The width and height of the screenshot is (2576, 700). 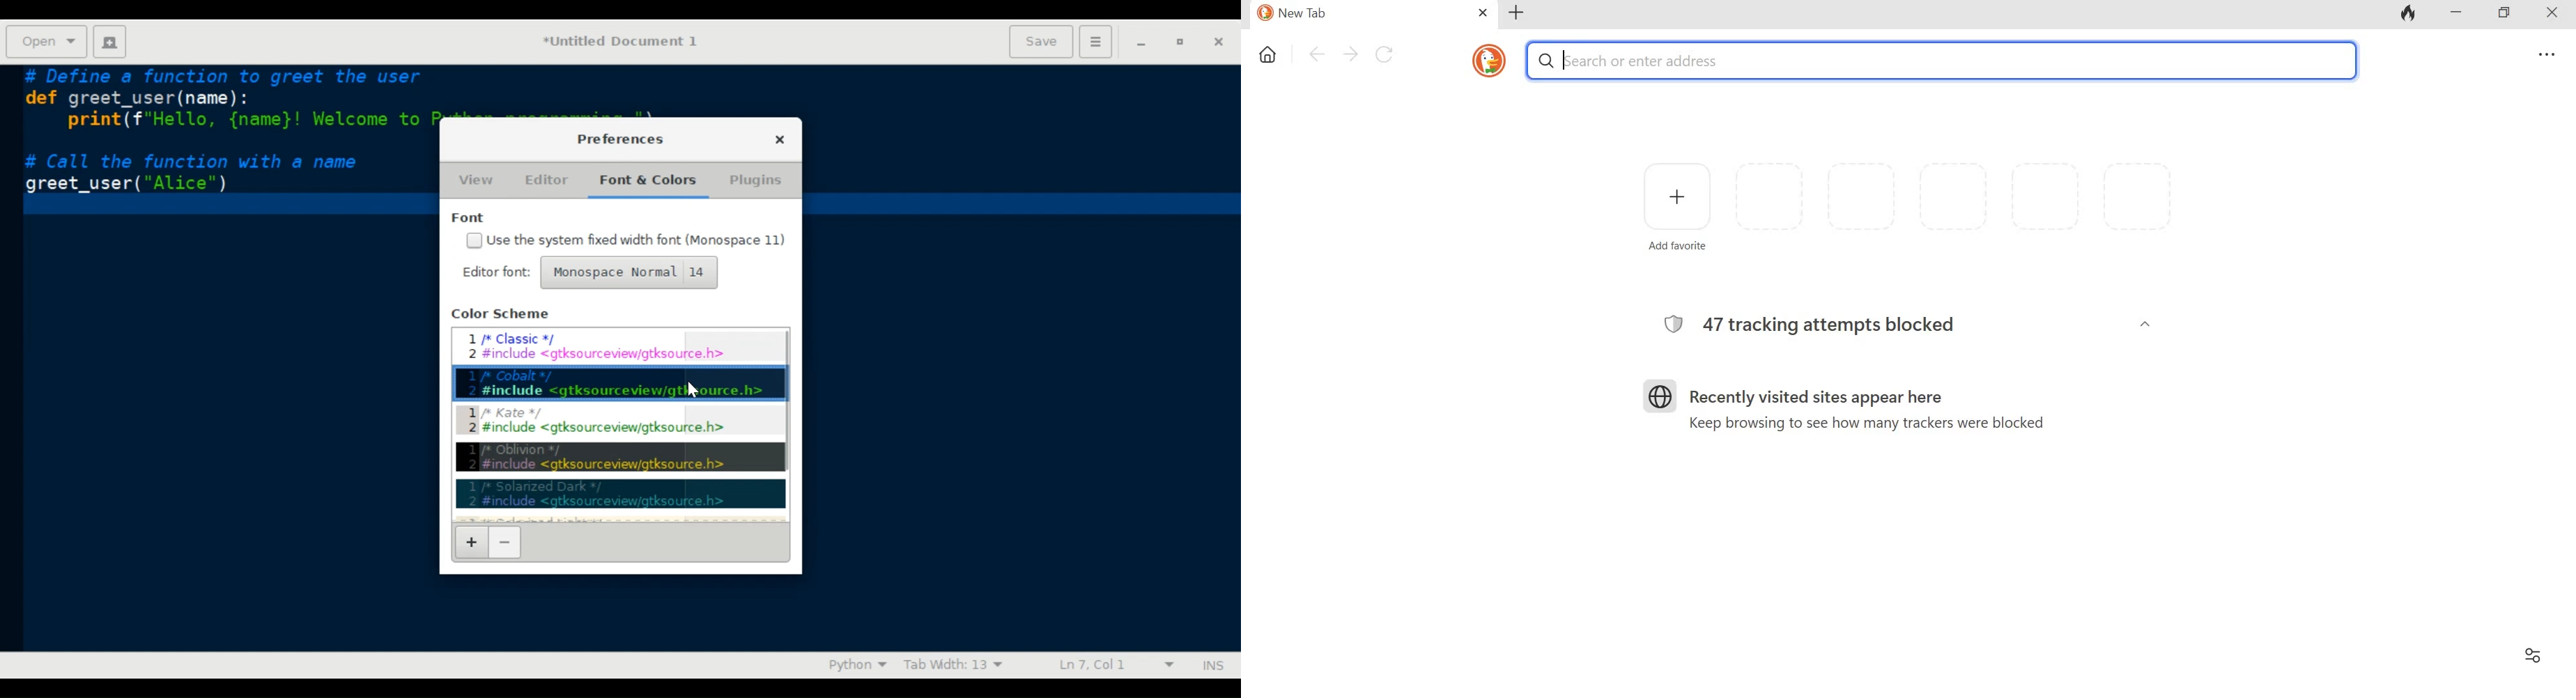 I want to click on Save, so click(x=1043, y=41).